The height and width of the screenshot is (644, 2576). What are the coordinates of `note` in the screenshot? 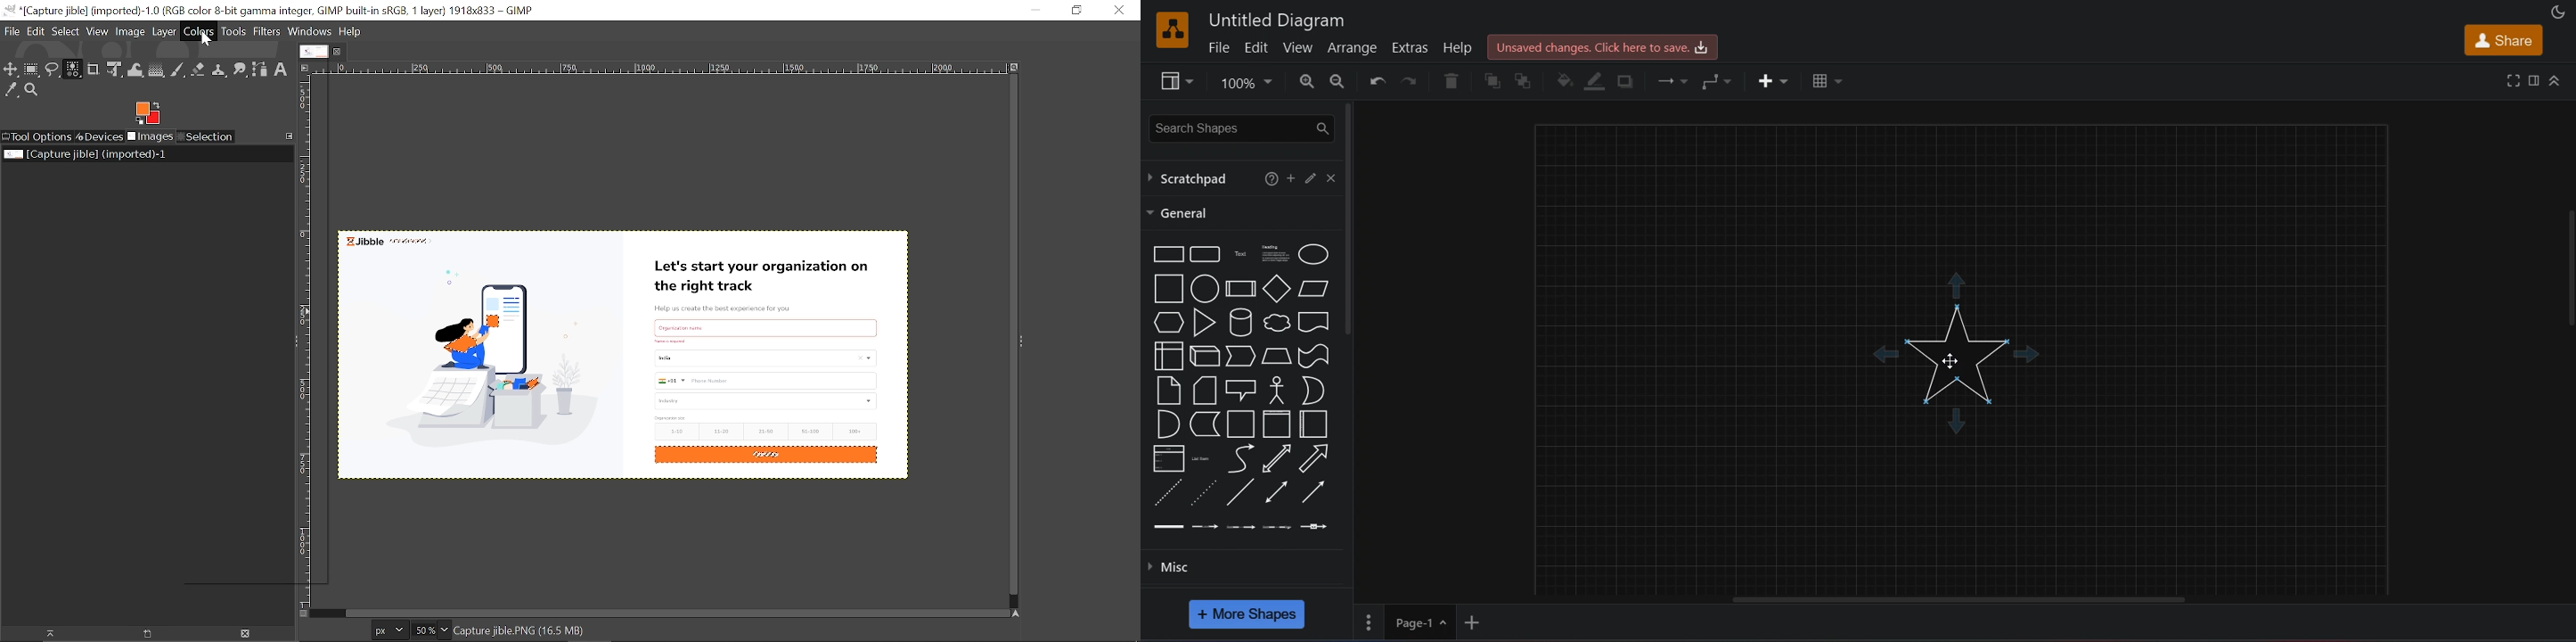 It's located at (1168, 389).